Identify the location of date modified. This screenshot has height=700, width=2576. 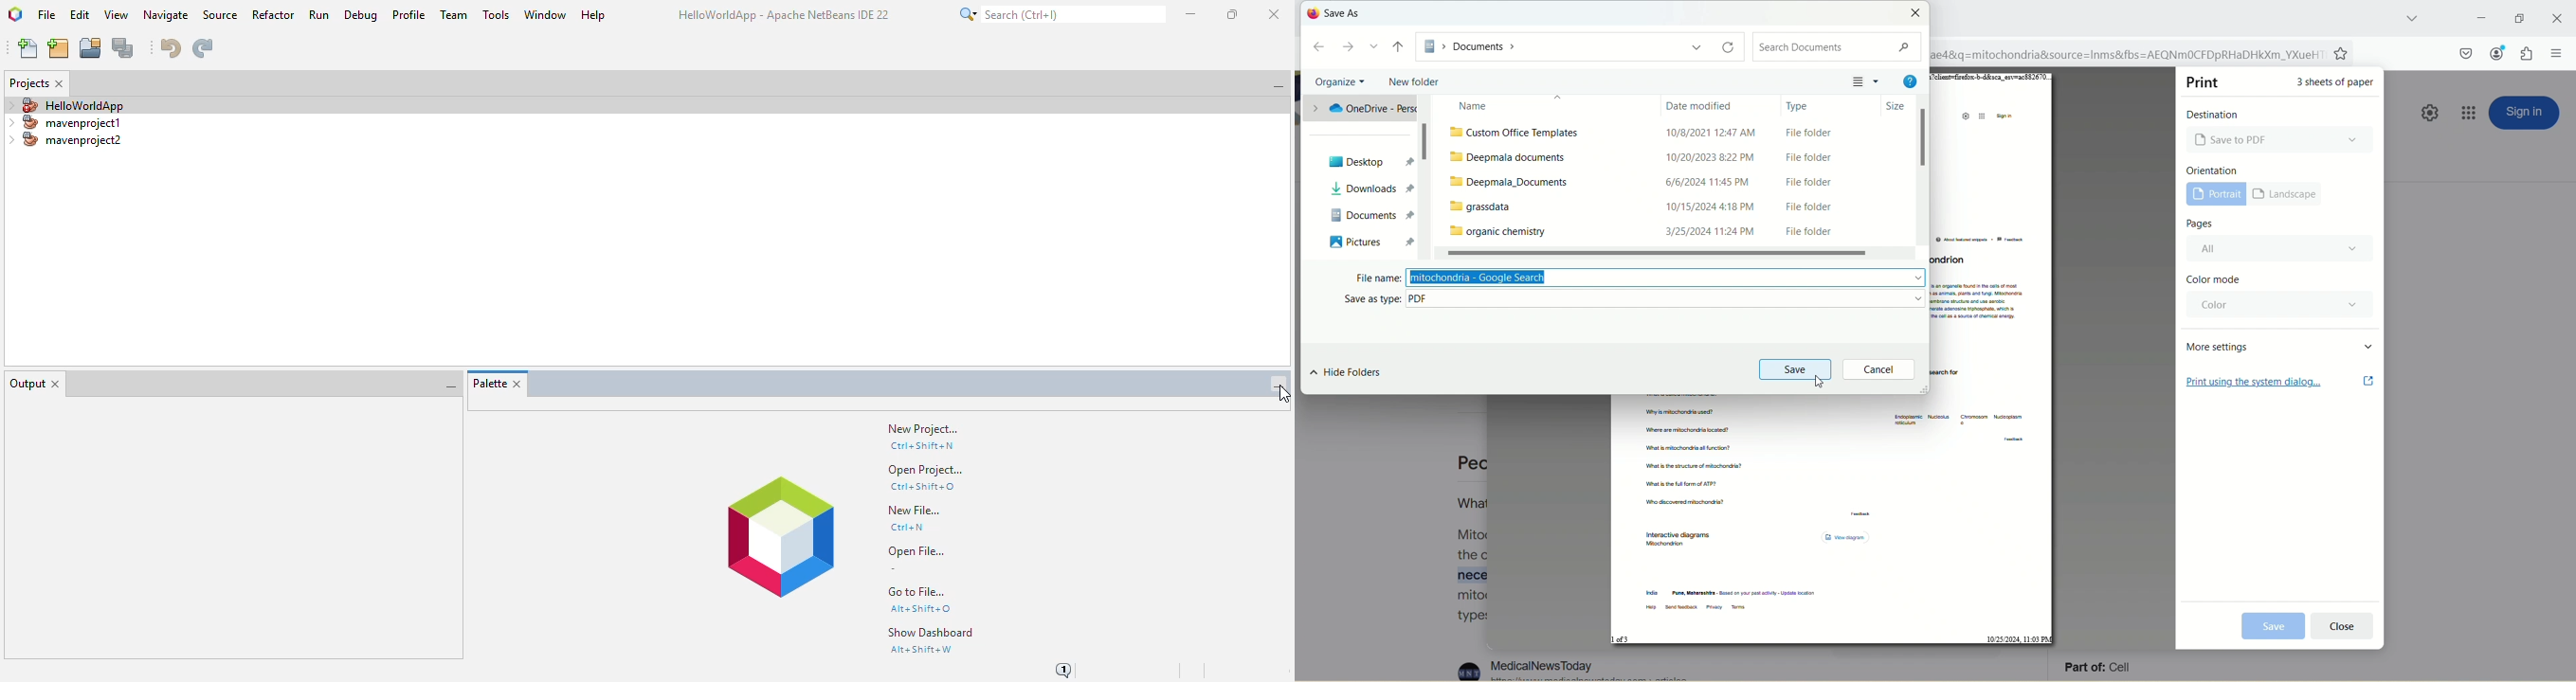
(1719, 105).